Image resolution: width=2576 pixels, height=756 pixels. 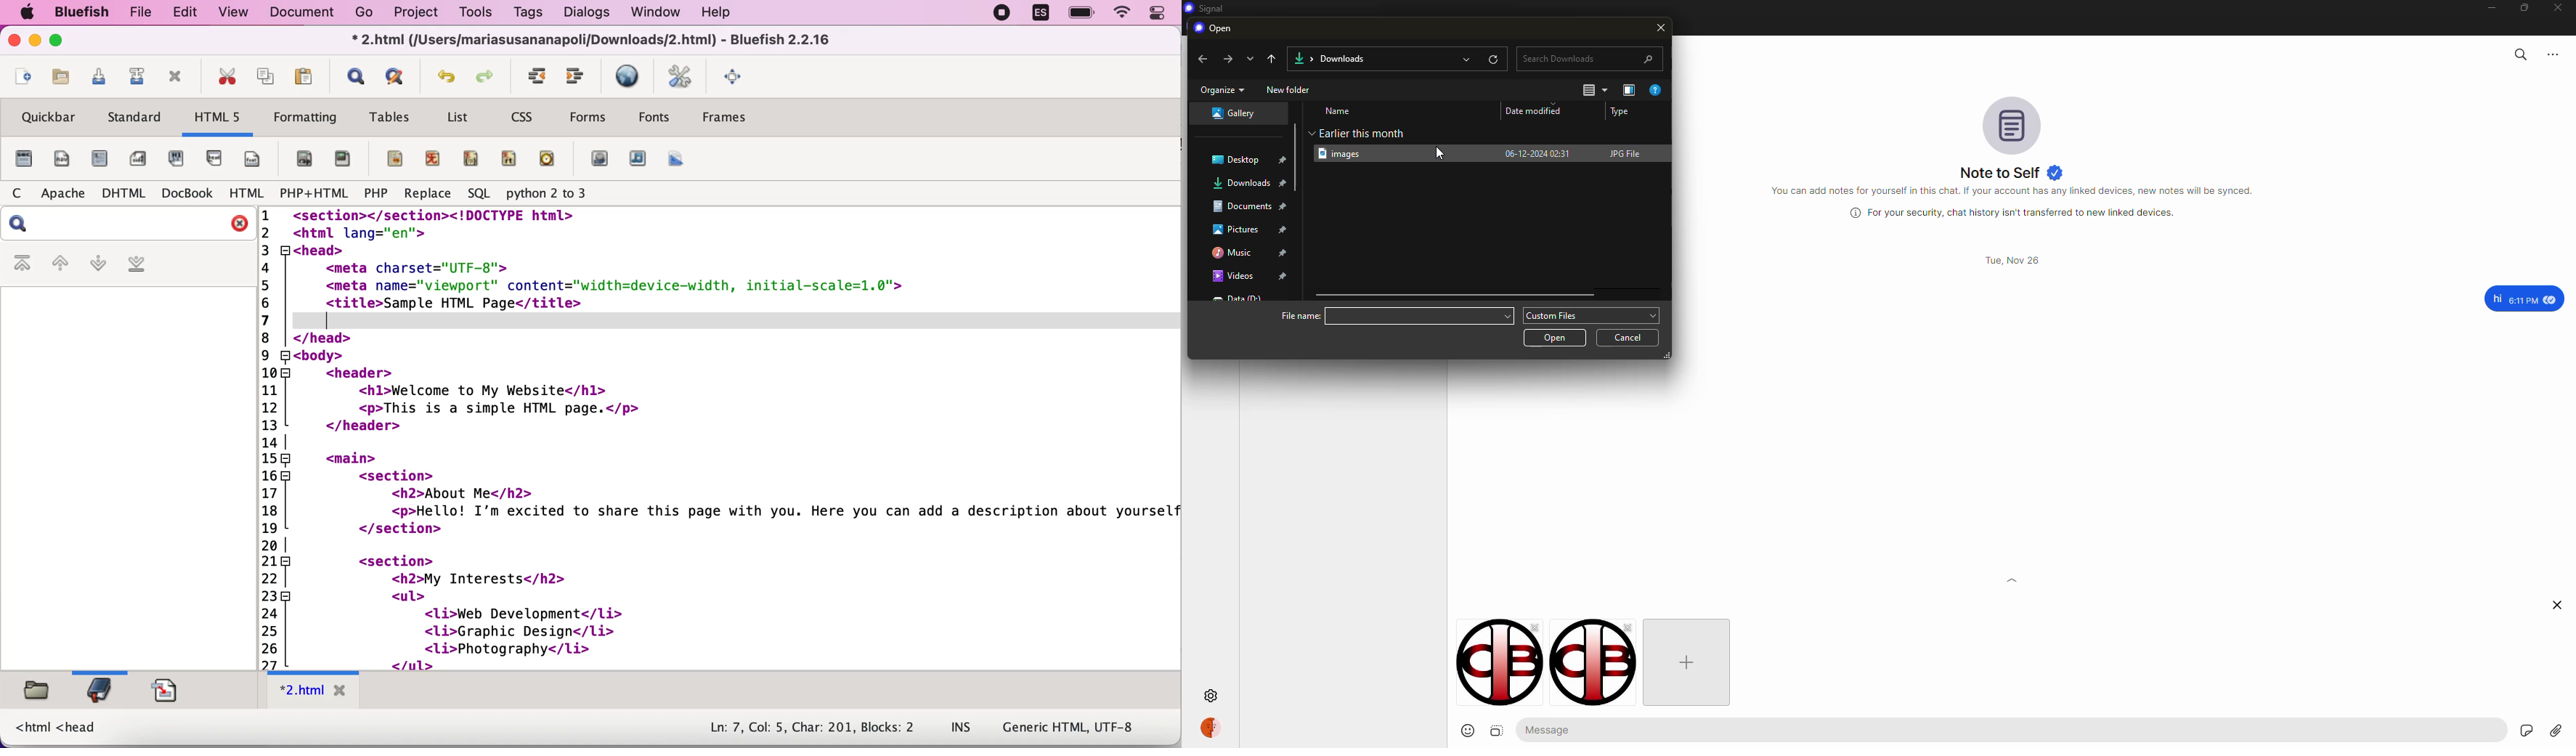 I want to click on wifi, so click(x=1122, y=13).